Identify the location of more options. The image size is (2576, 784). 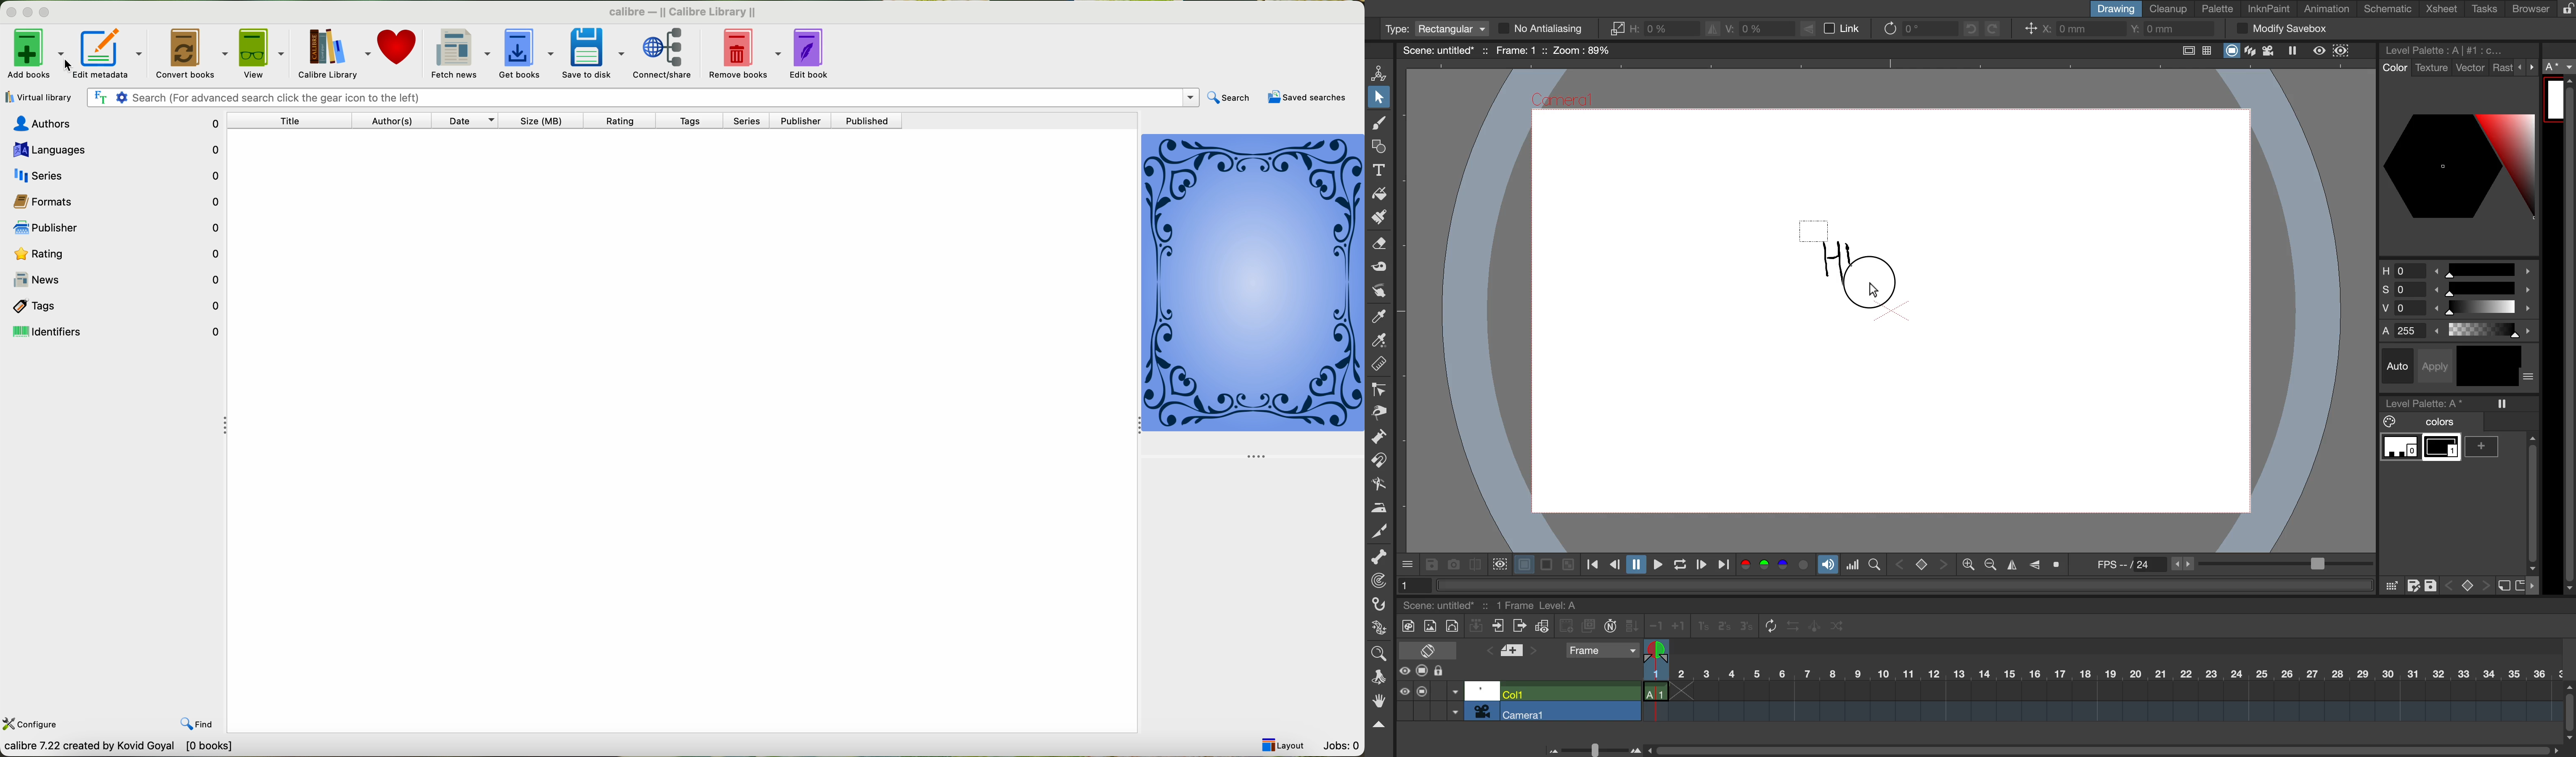
(2529, 377).